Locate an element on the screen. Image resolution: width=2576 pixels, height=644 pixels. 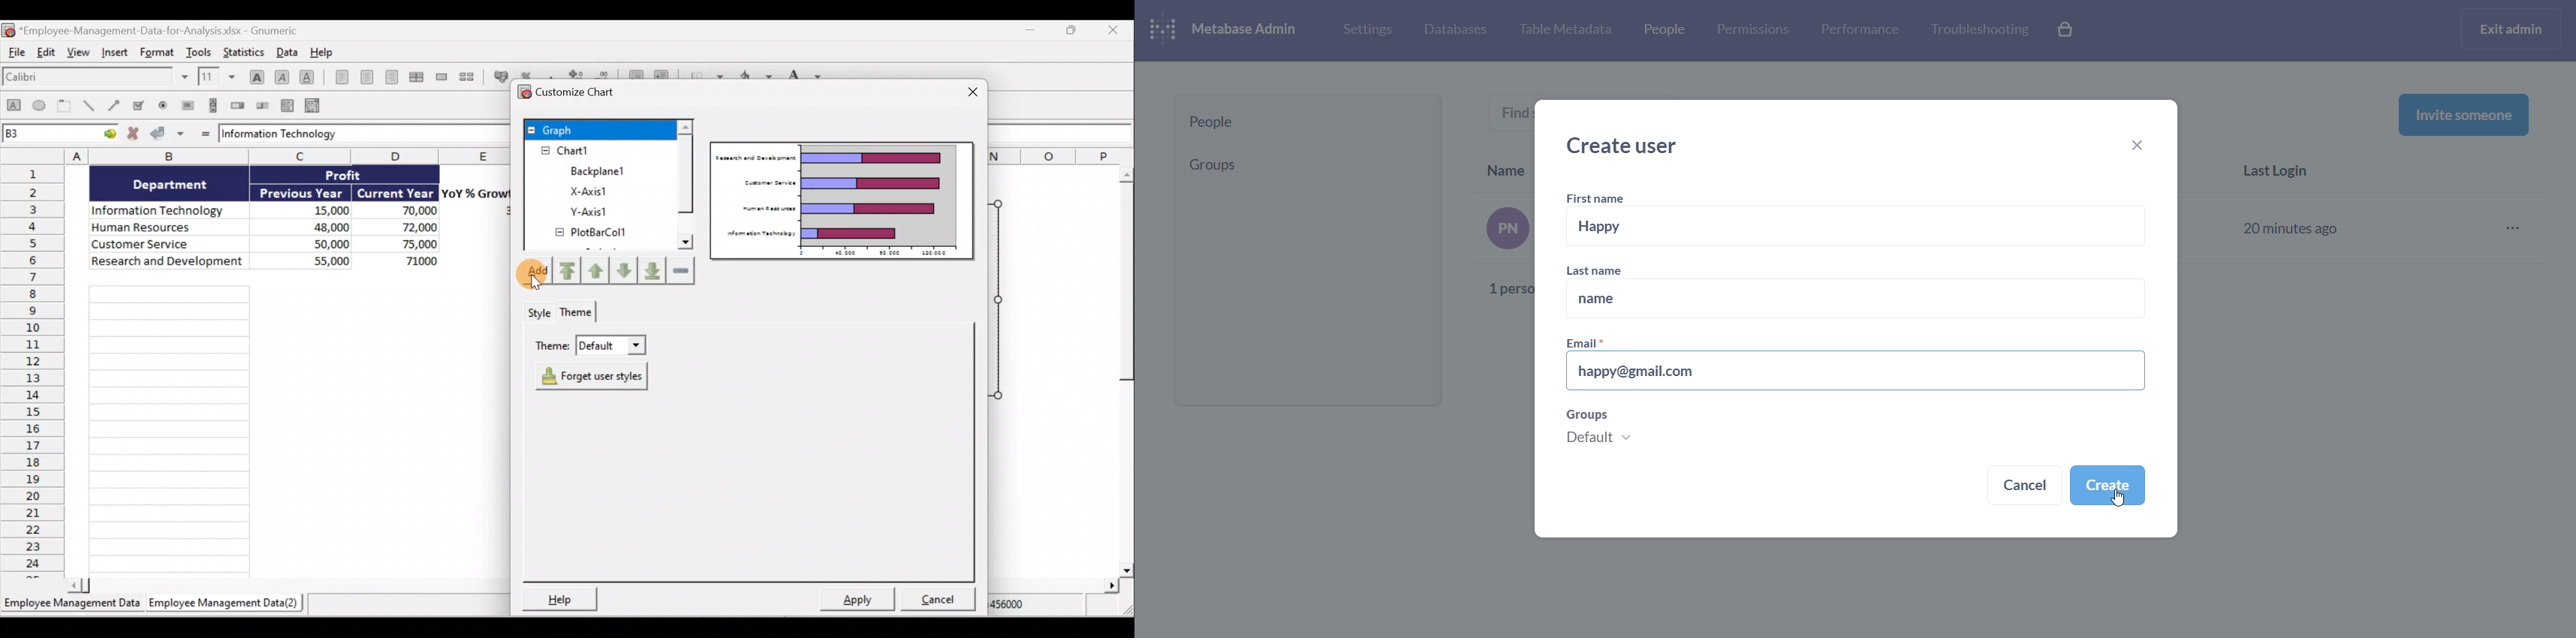
71000 is located at coordinates (417, 260).